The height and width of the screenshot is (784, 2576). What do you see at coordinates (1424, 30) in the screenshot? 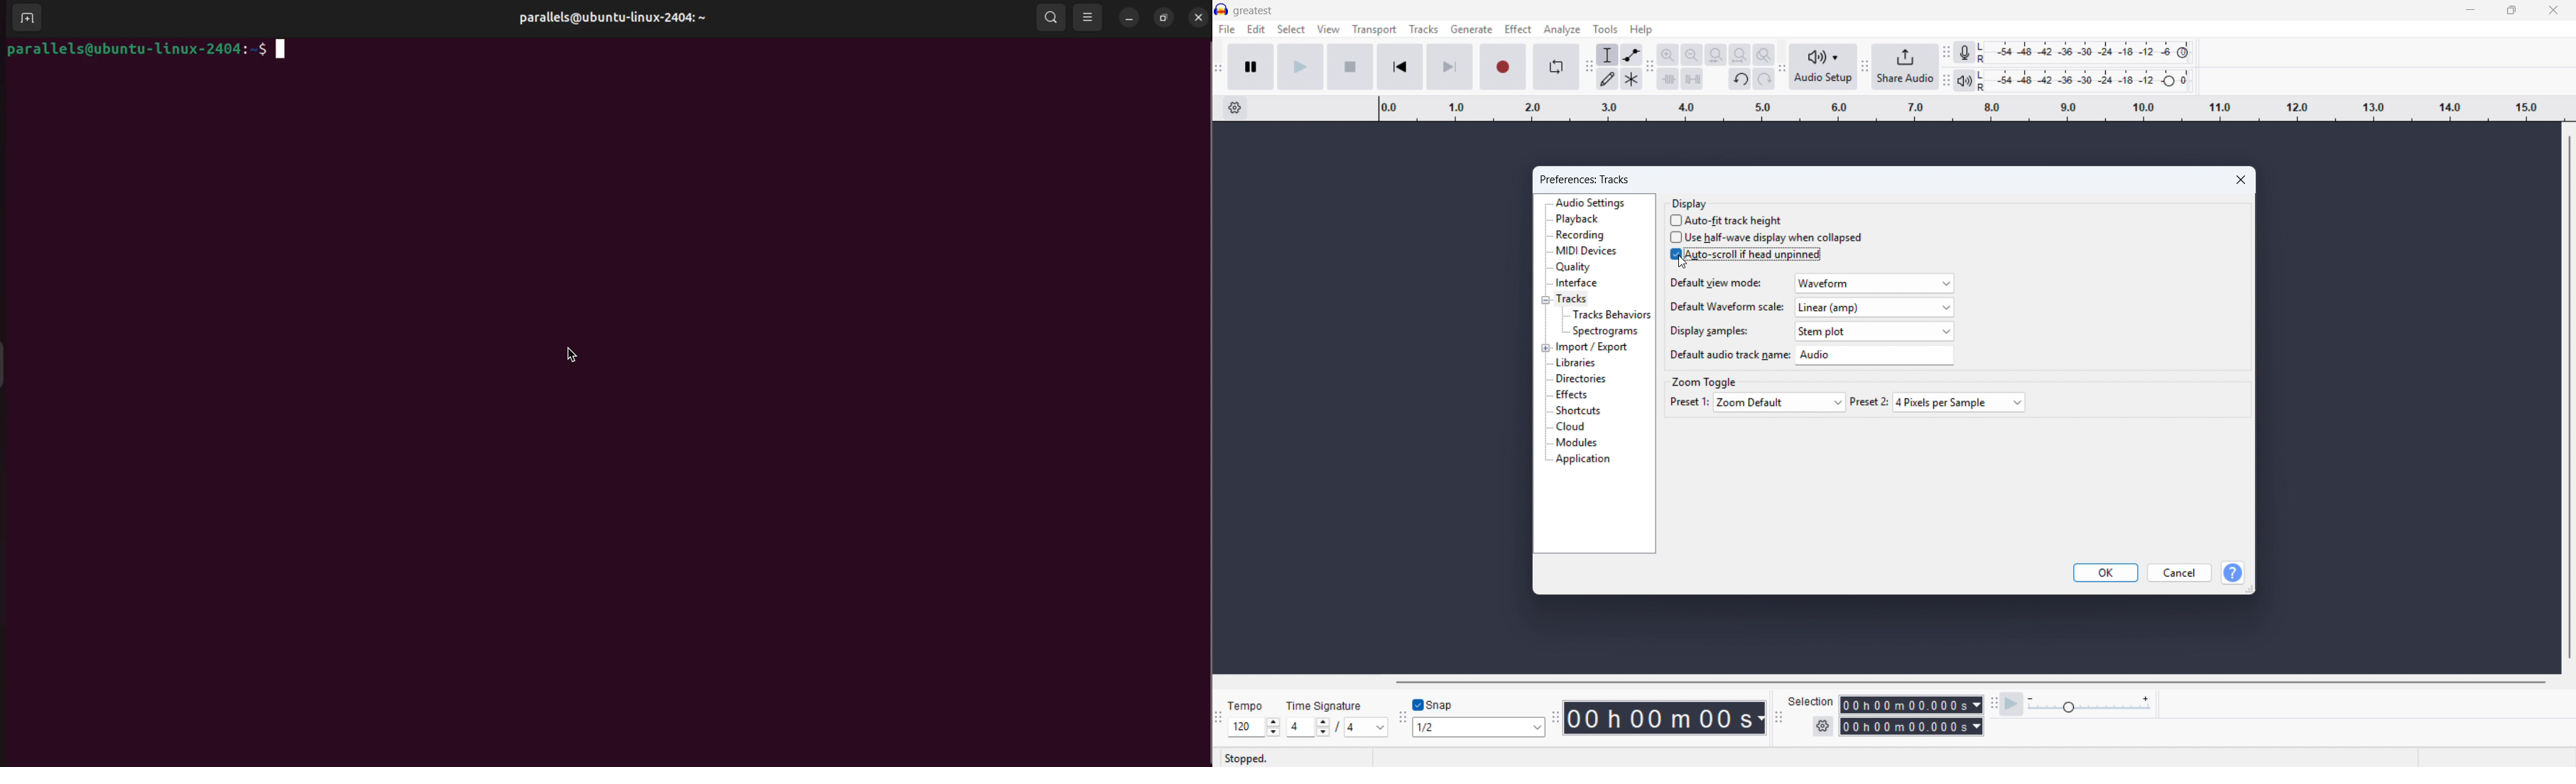
I see `Tracks ` at bounding box center [1424, 30].